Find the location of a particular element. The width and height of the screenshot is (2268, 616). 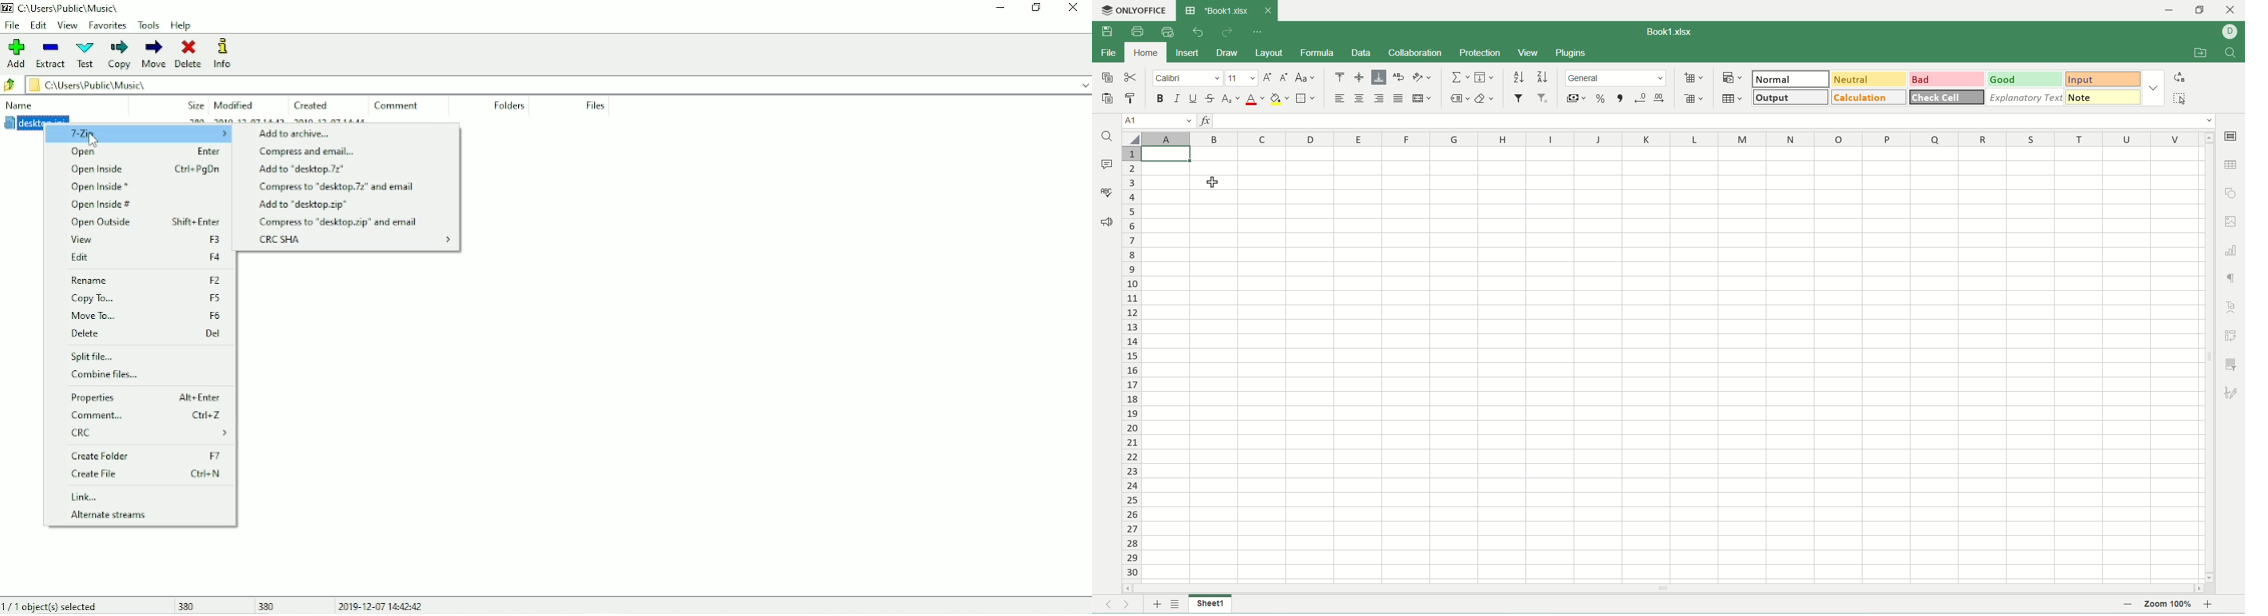

table setting is located at coordinates (2232, 164).